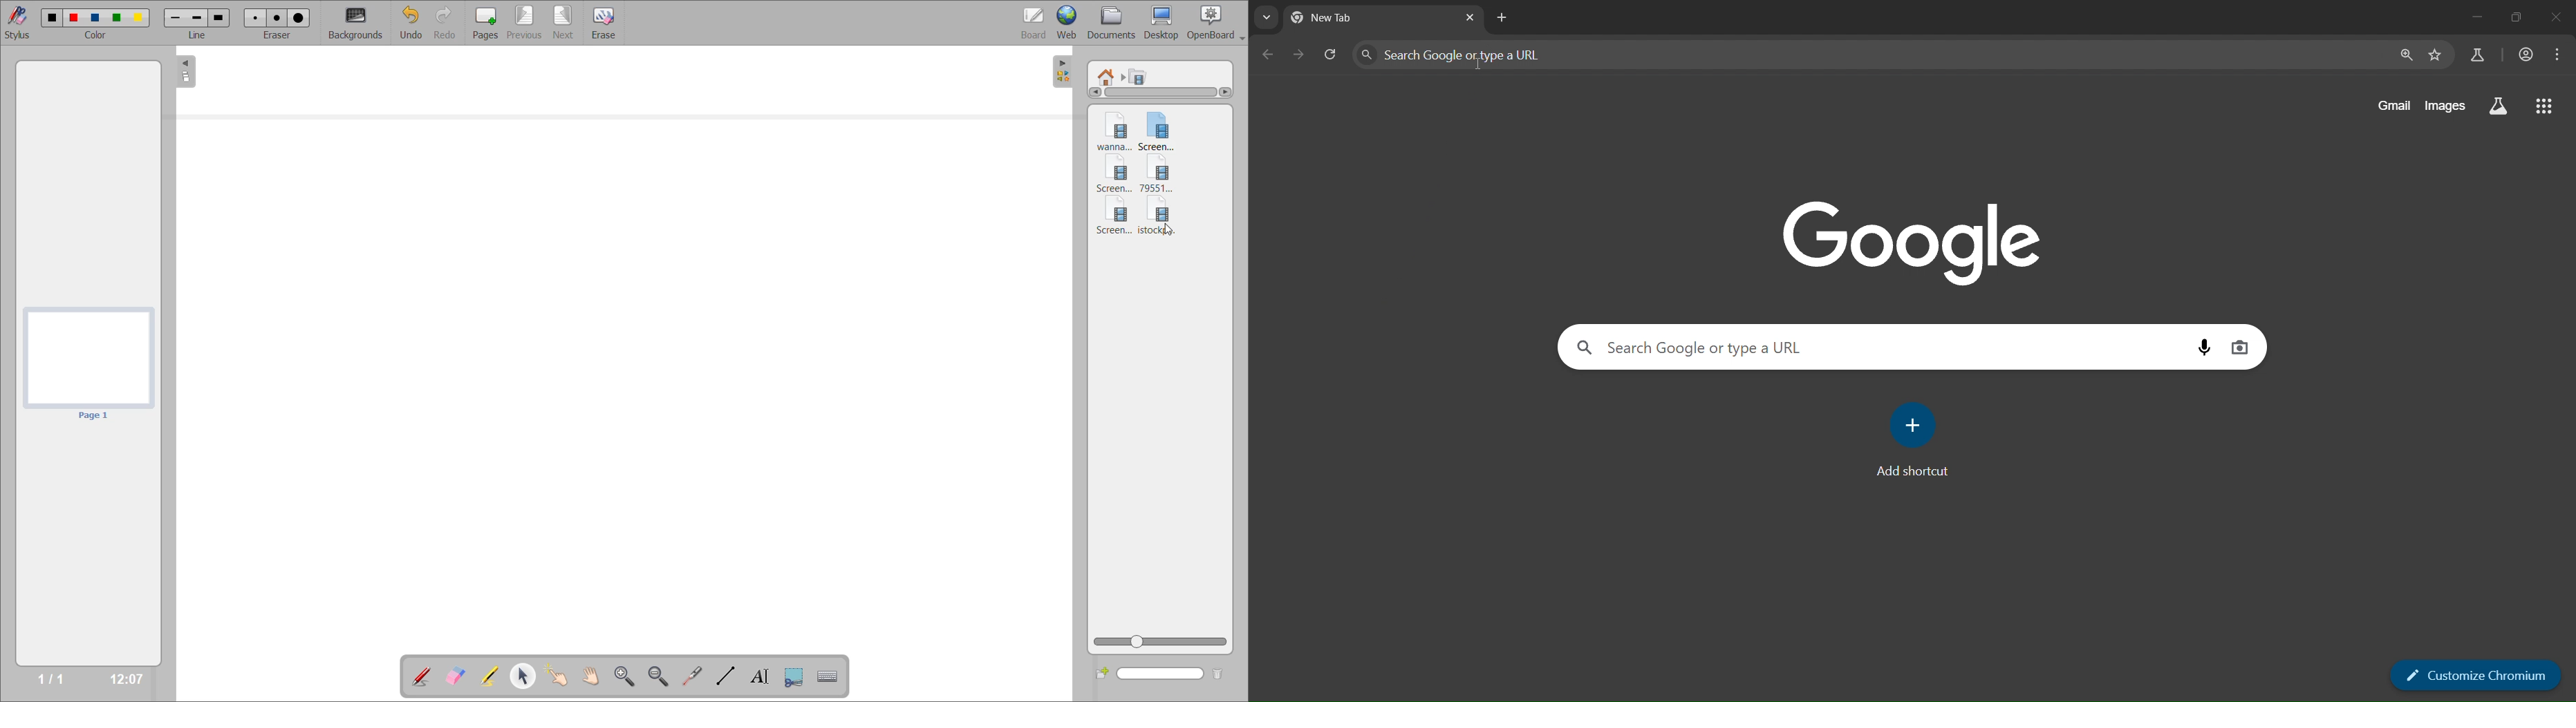 Image resolution: width=2576 pixels, height=728 pixels. I want to click on interact with items, so click(561, 679).